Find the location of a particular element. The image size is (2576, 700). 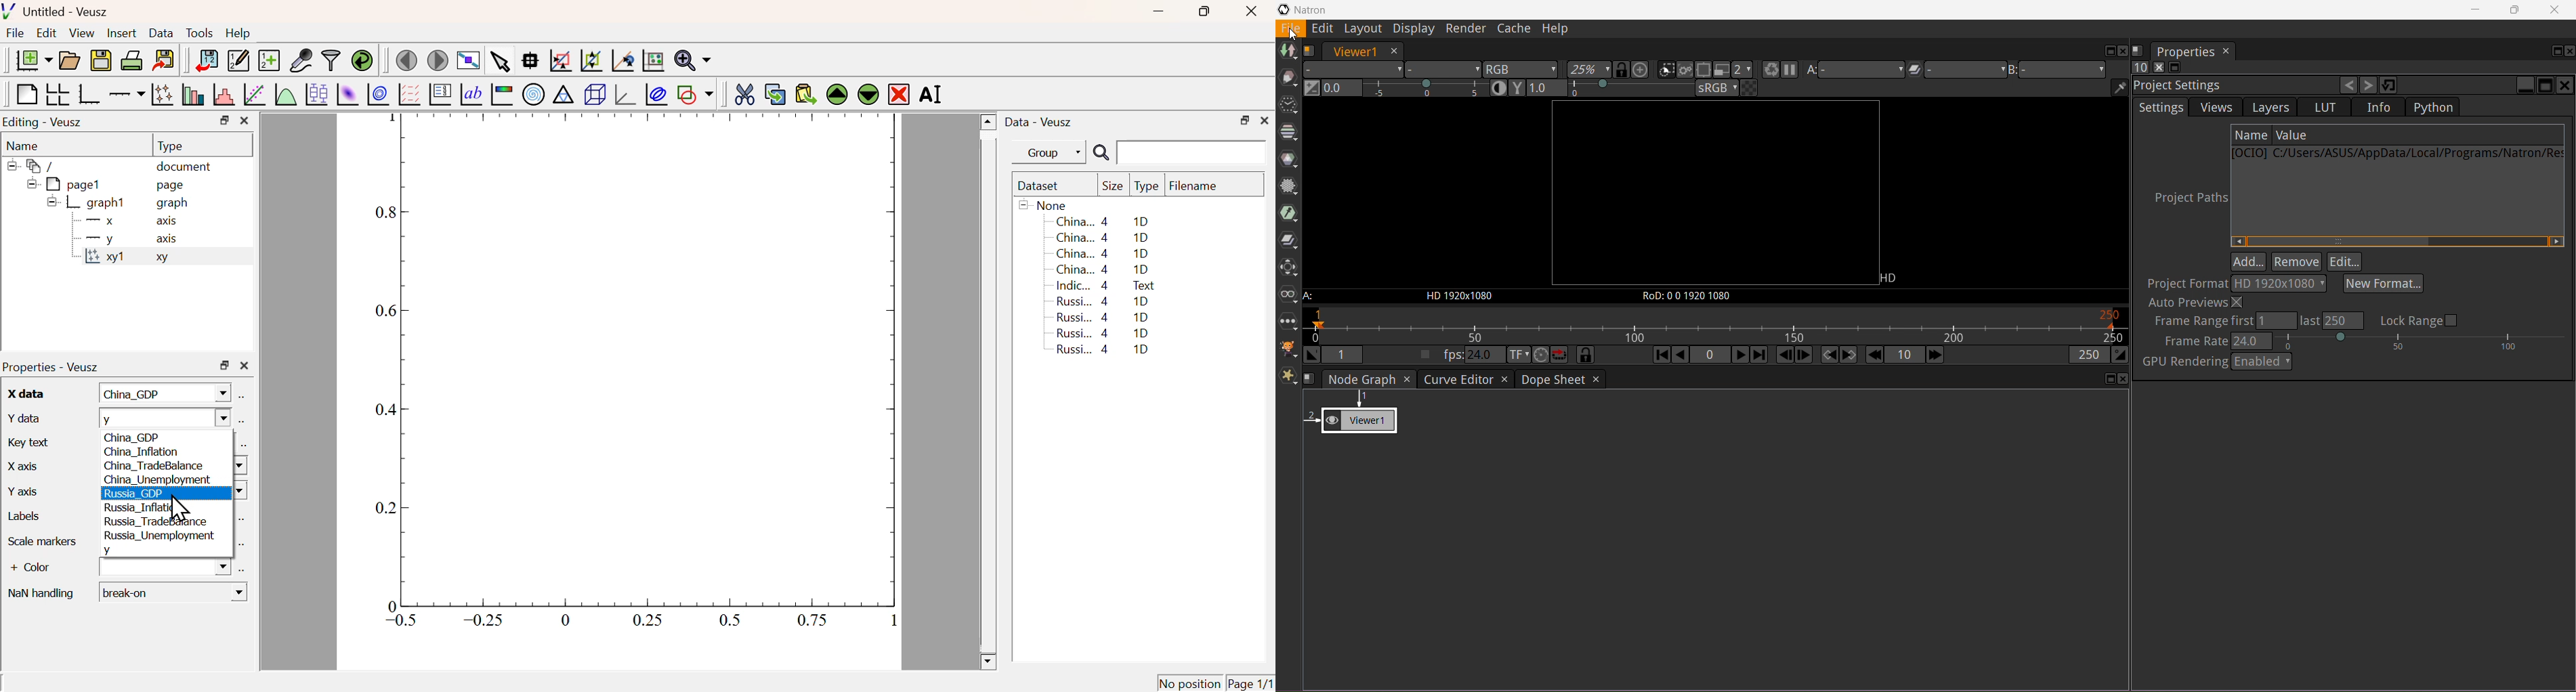

Reload linked dataset is located at coordinates (362, 59).